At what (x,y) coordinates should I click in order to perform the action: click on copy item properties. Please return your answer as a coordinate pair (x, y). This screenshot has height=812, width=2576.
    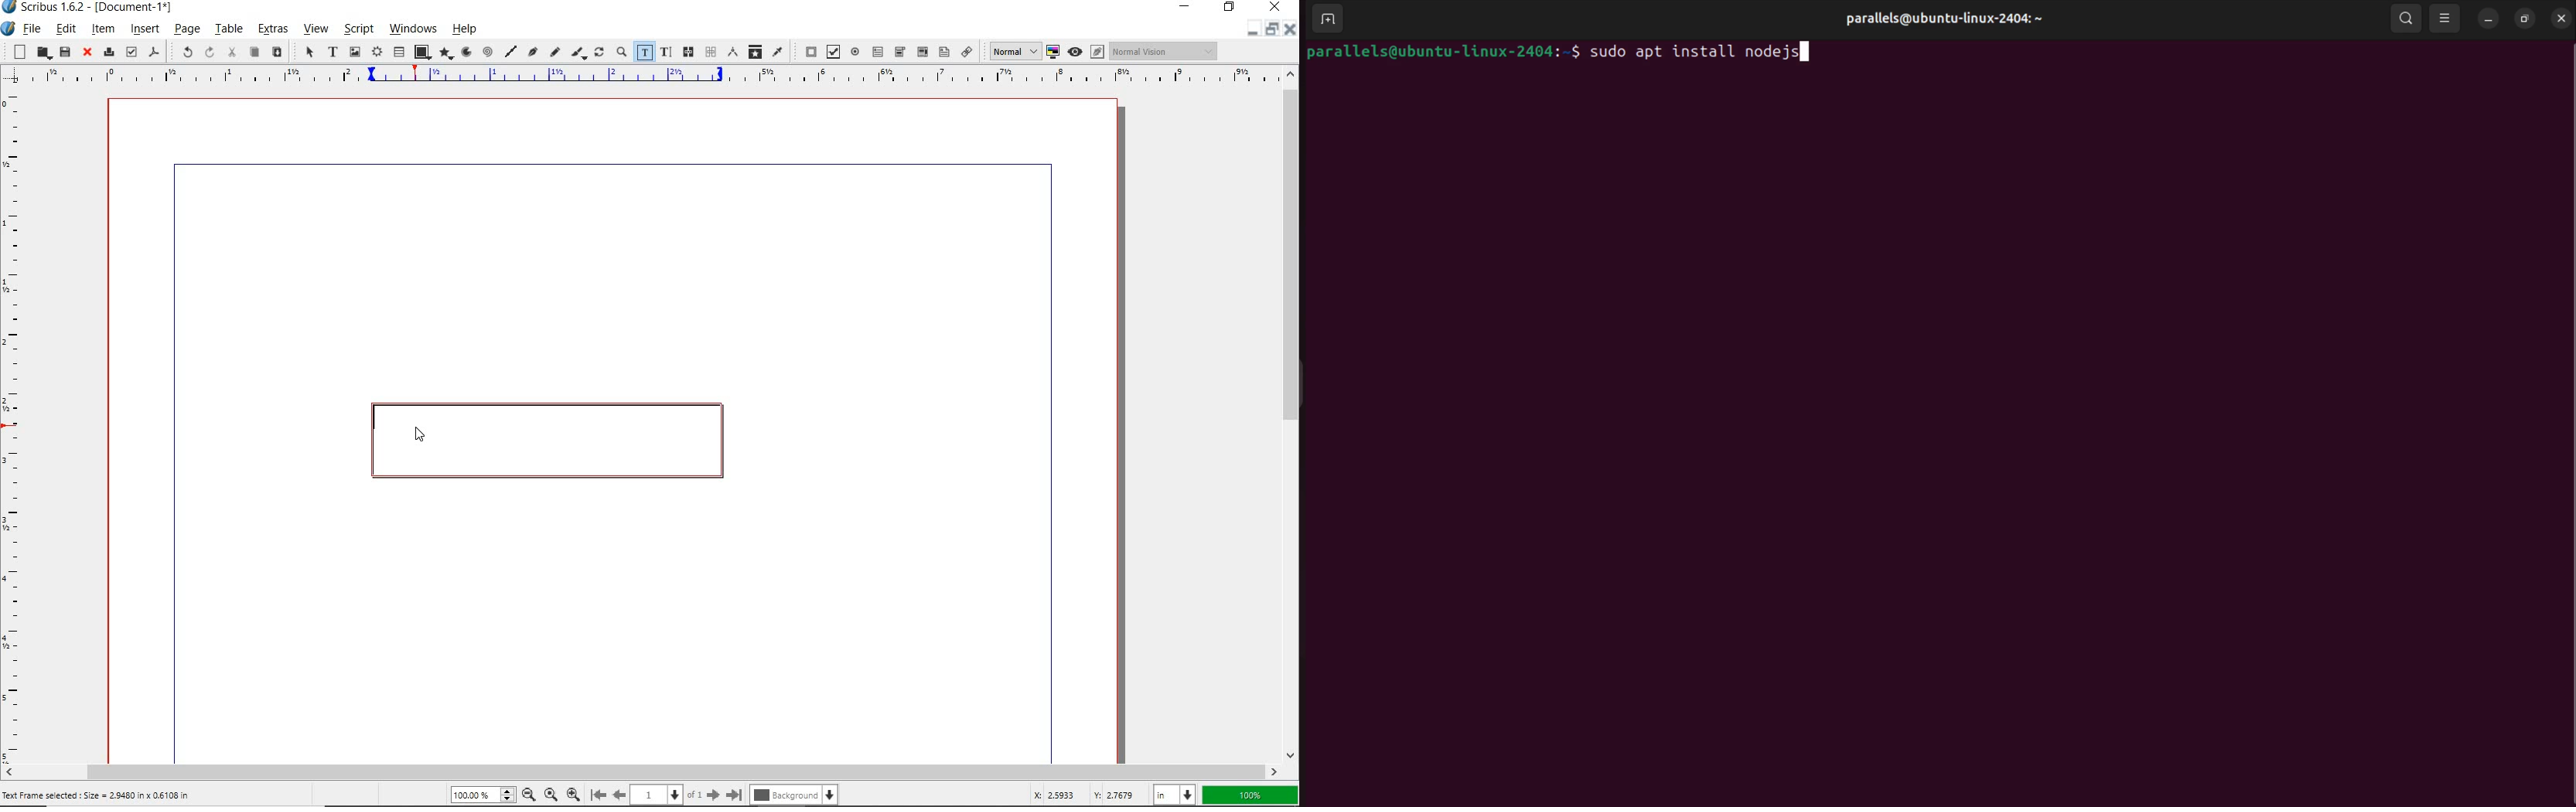
    Looking at the image, I should click on (755, 51).